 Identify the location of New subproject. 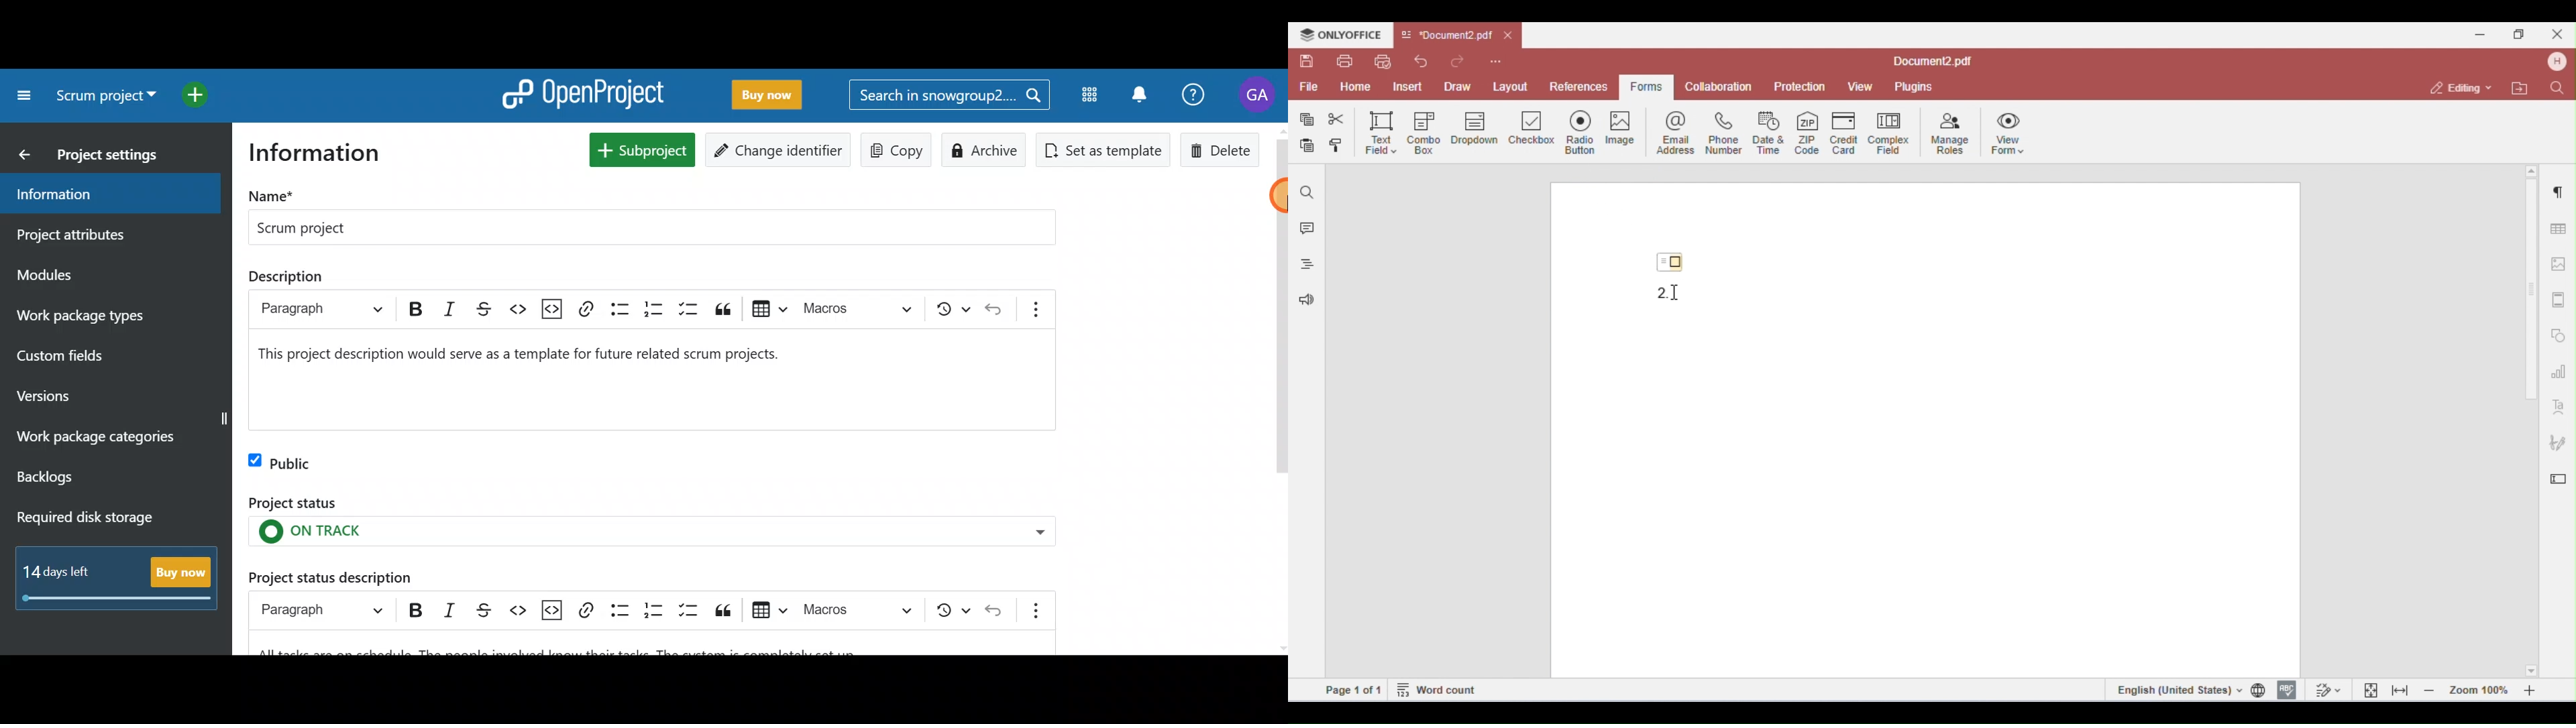
(640, 148).